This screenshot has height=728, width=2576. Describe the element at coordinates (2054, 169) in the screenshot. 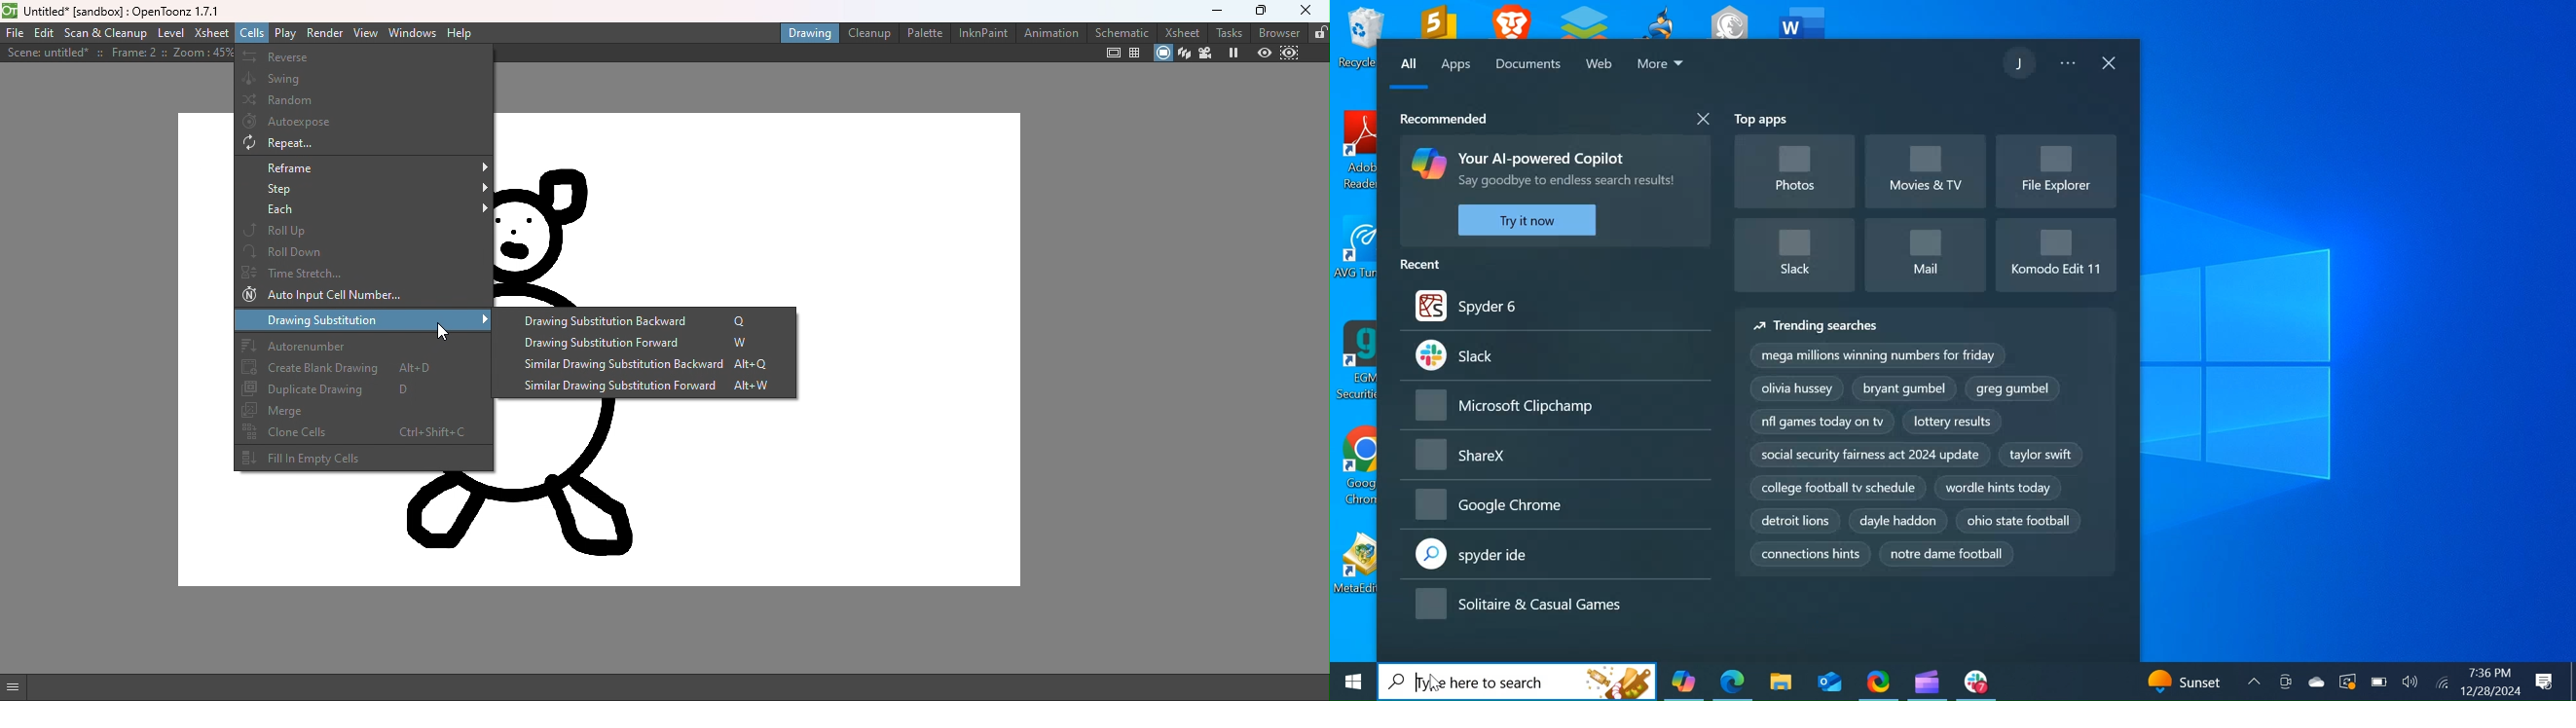

I see `File Explorer` at that location.